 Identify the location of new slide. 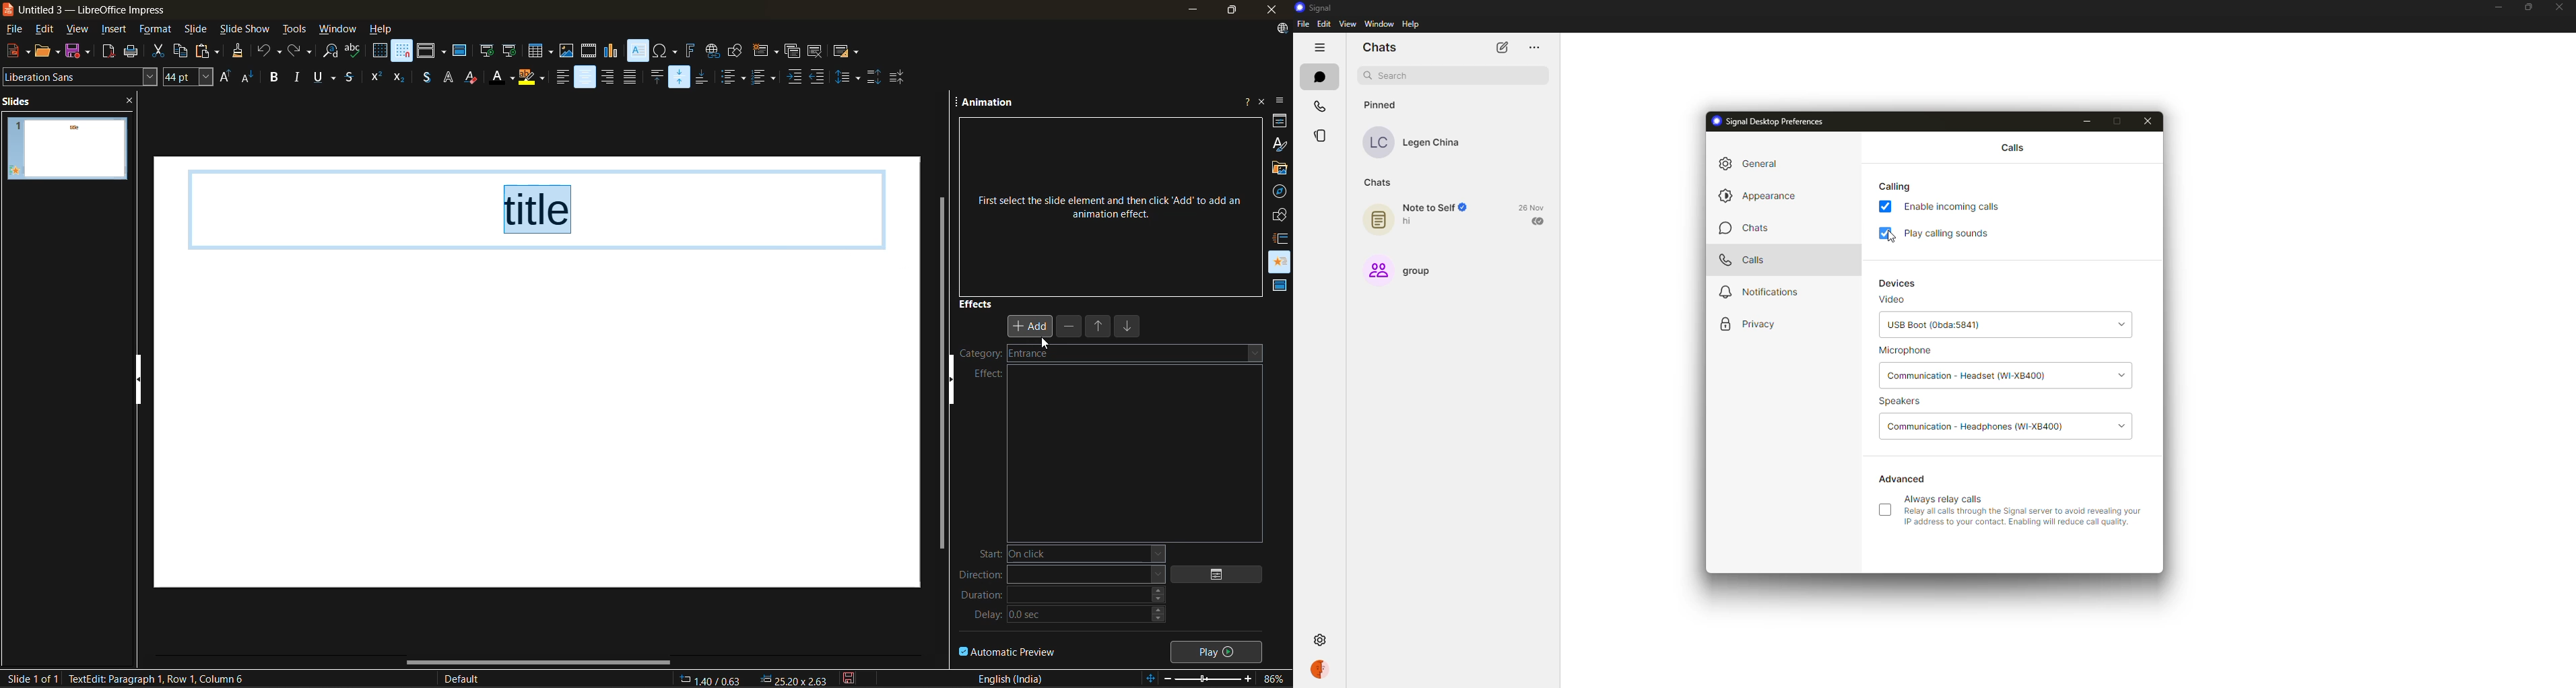
(764, 53).